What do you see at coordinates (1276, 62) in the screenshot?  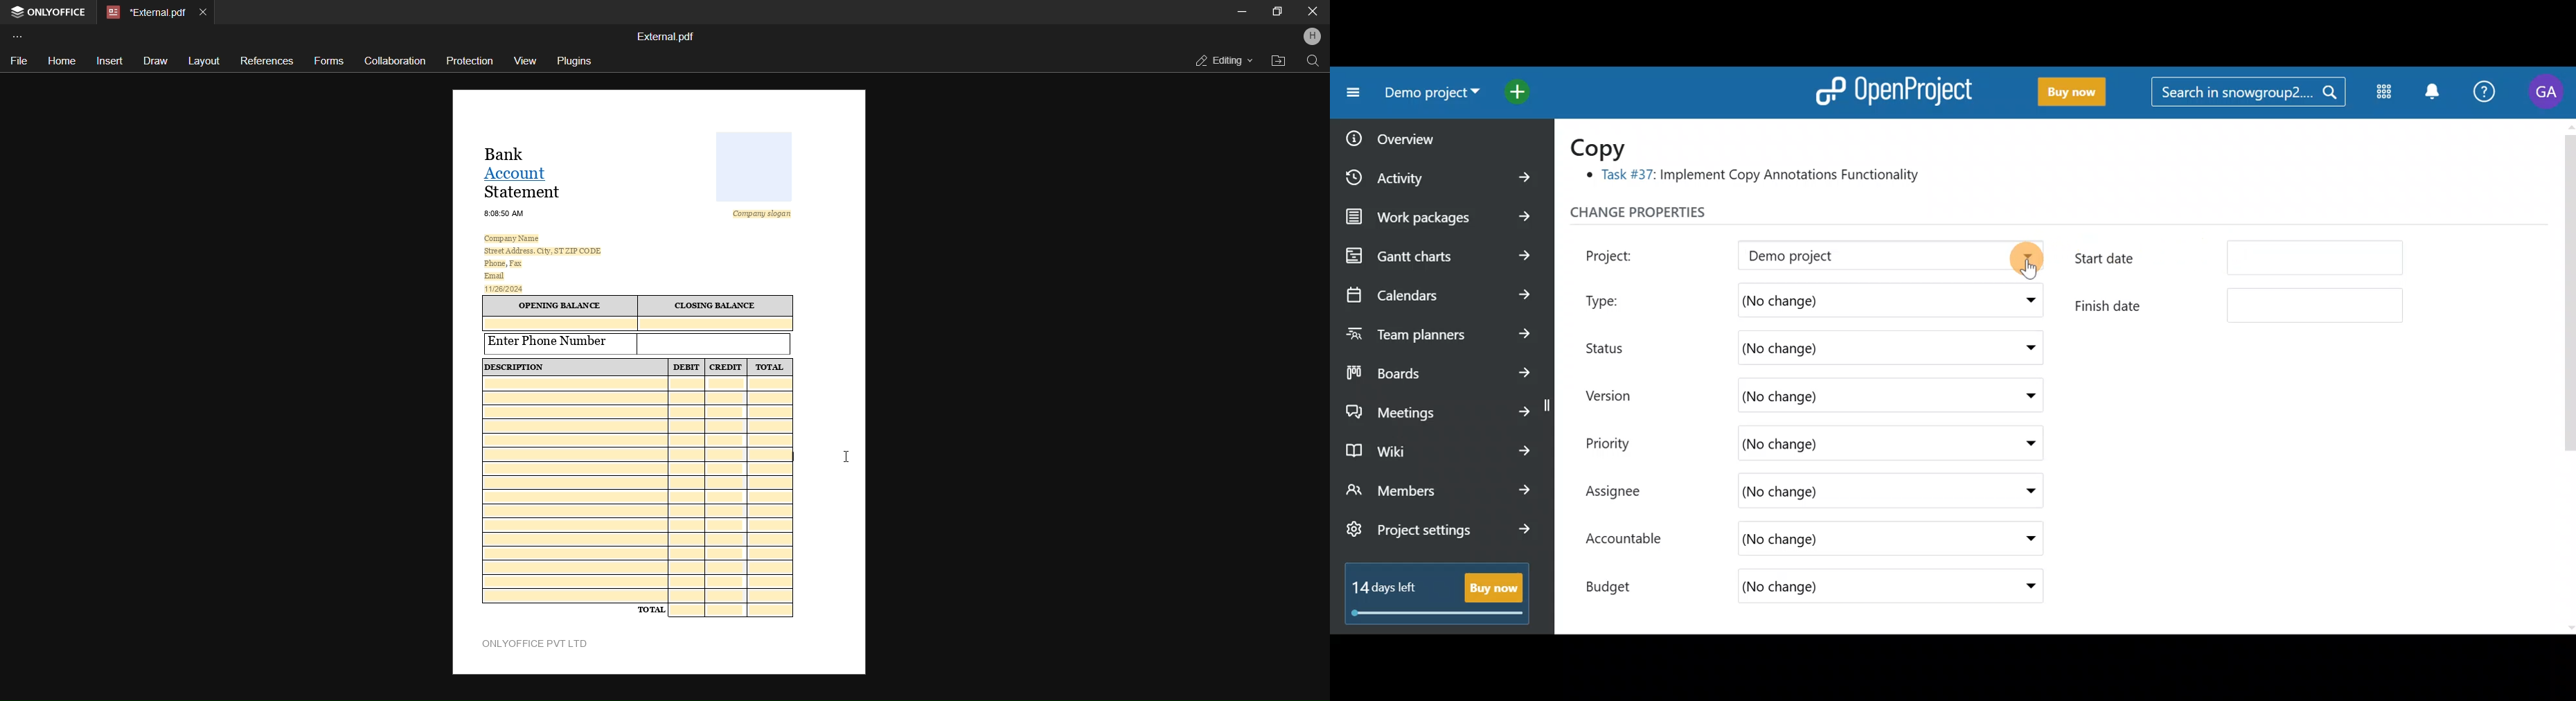 I see `open file location` at bounding box center [1276, 62].